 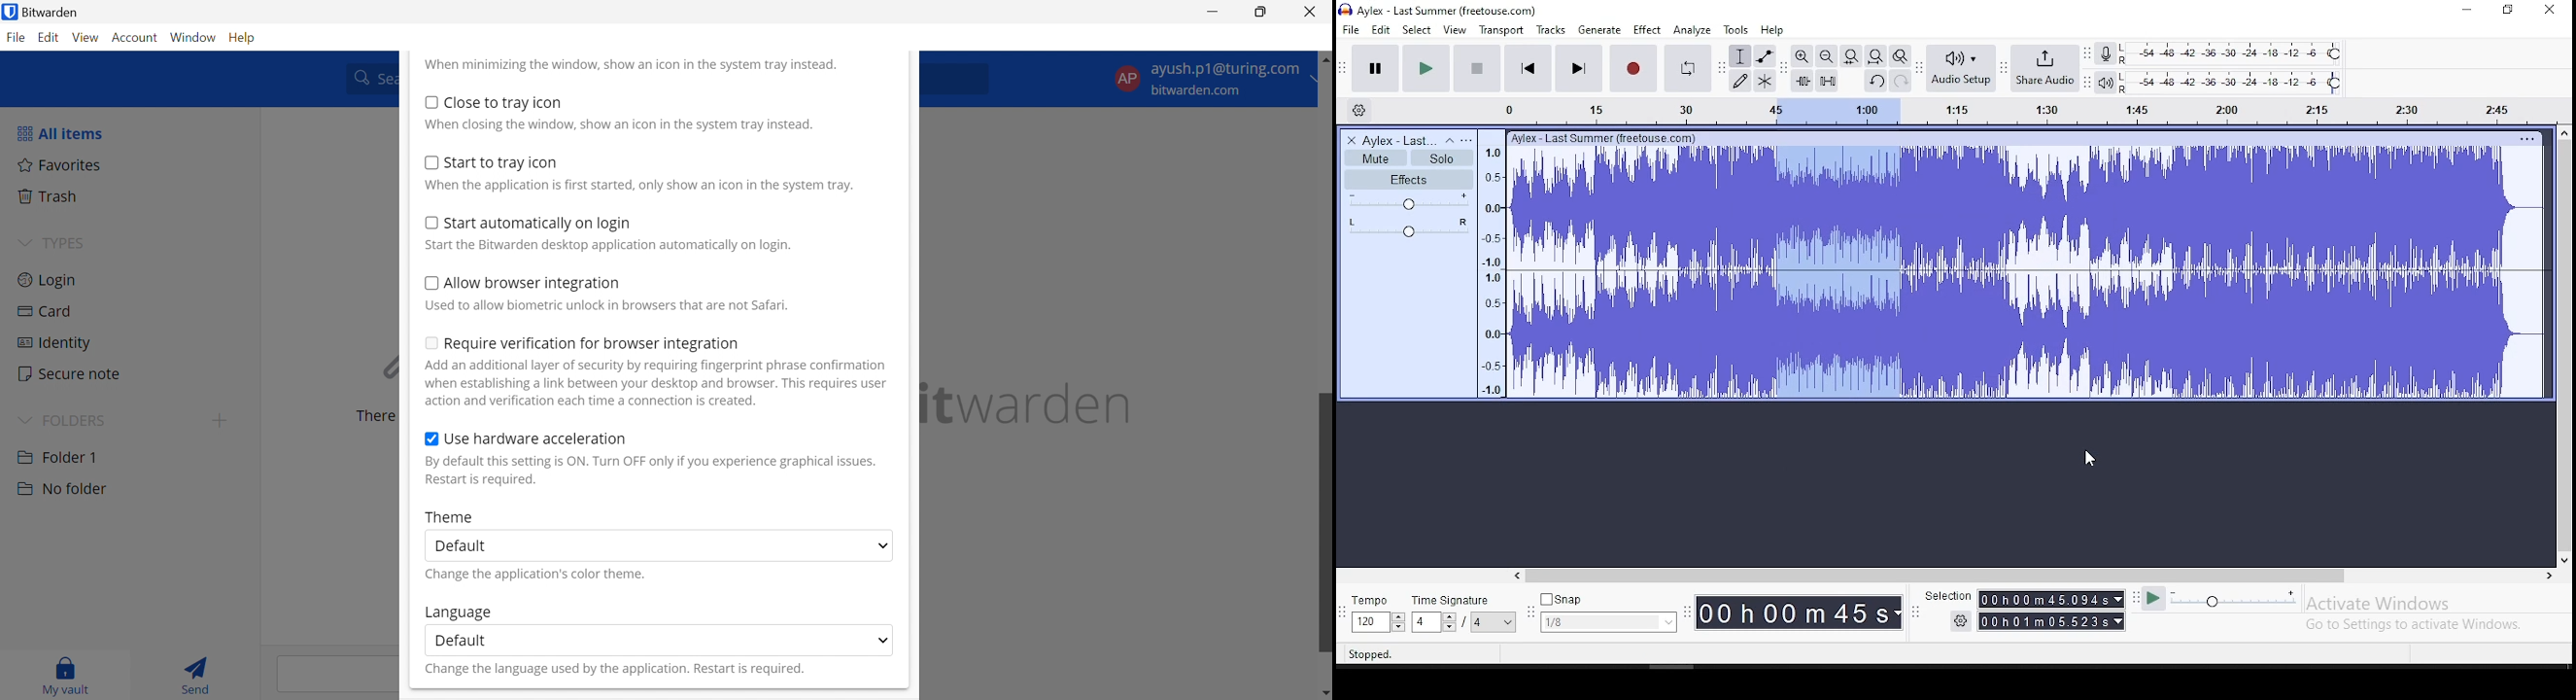 What do you see at coordinates (1850, 56) in the screenshot?
I see `fit selection to width` at bounding box center [1850, 56].